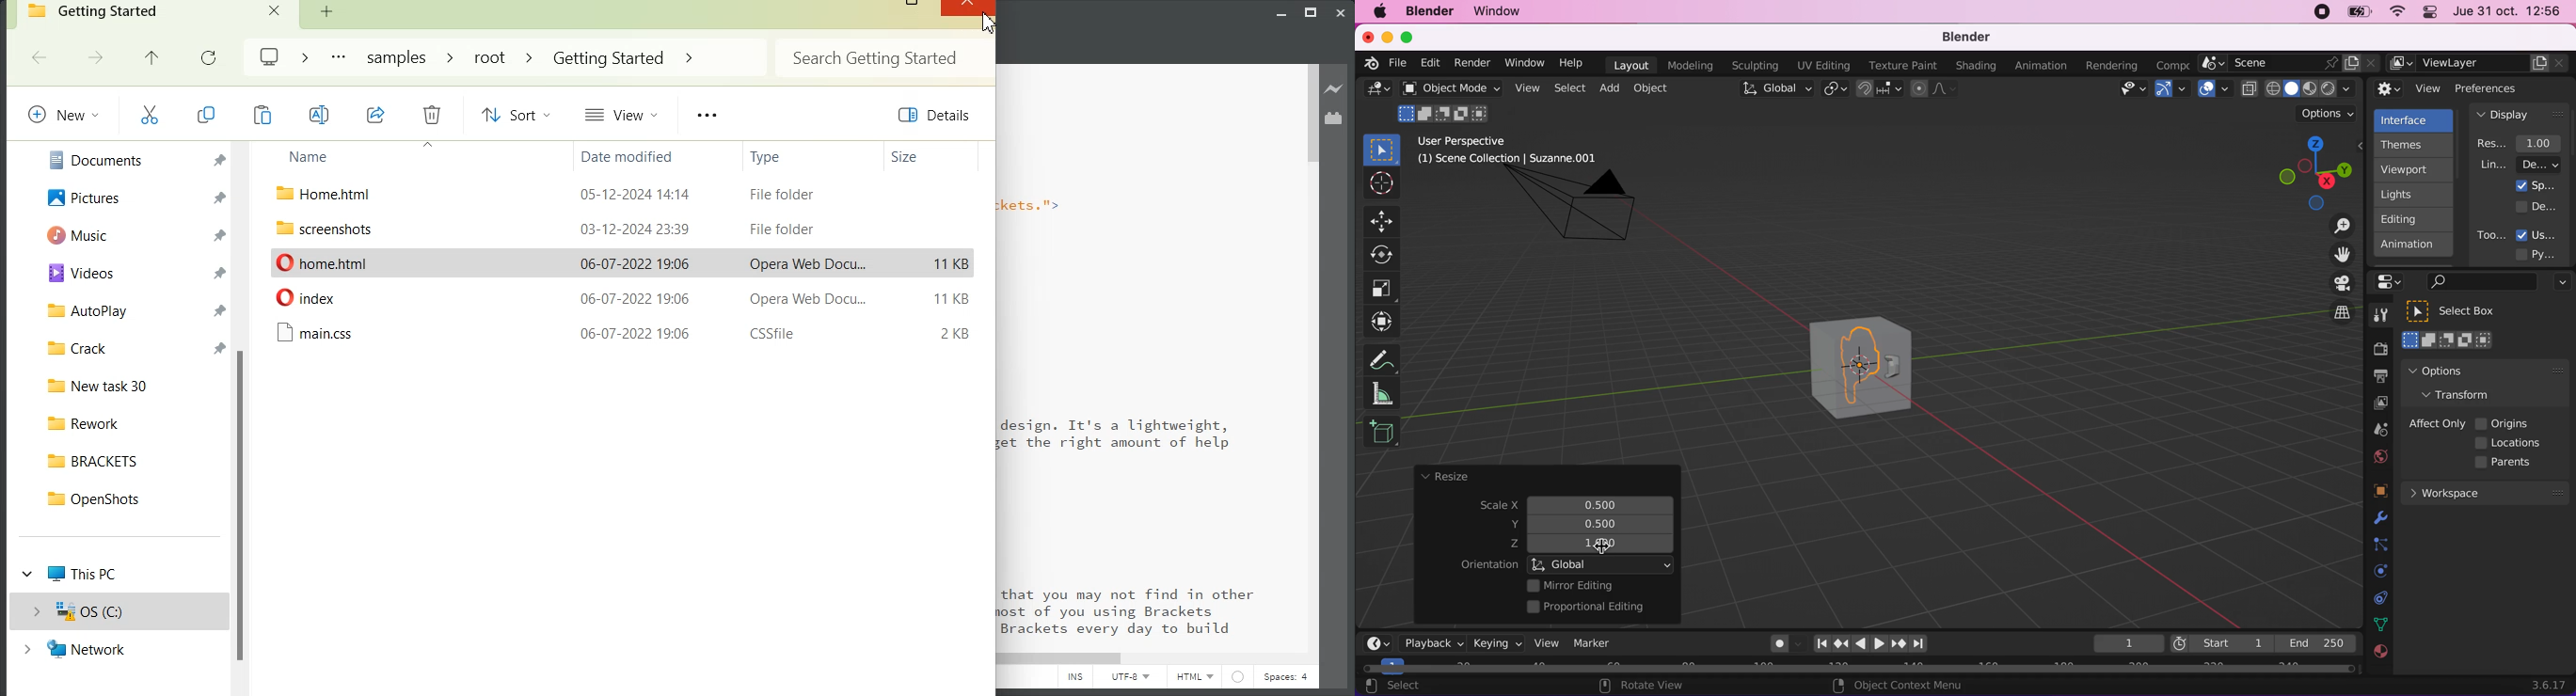 The height and width of the screenshot is (700, 2576). Describe the element at coordinates (155, 14) in the screenshot. I see `Getting Started` at that location.